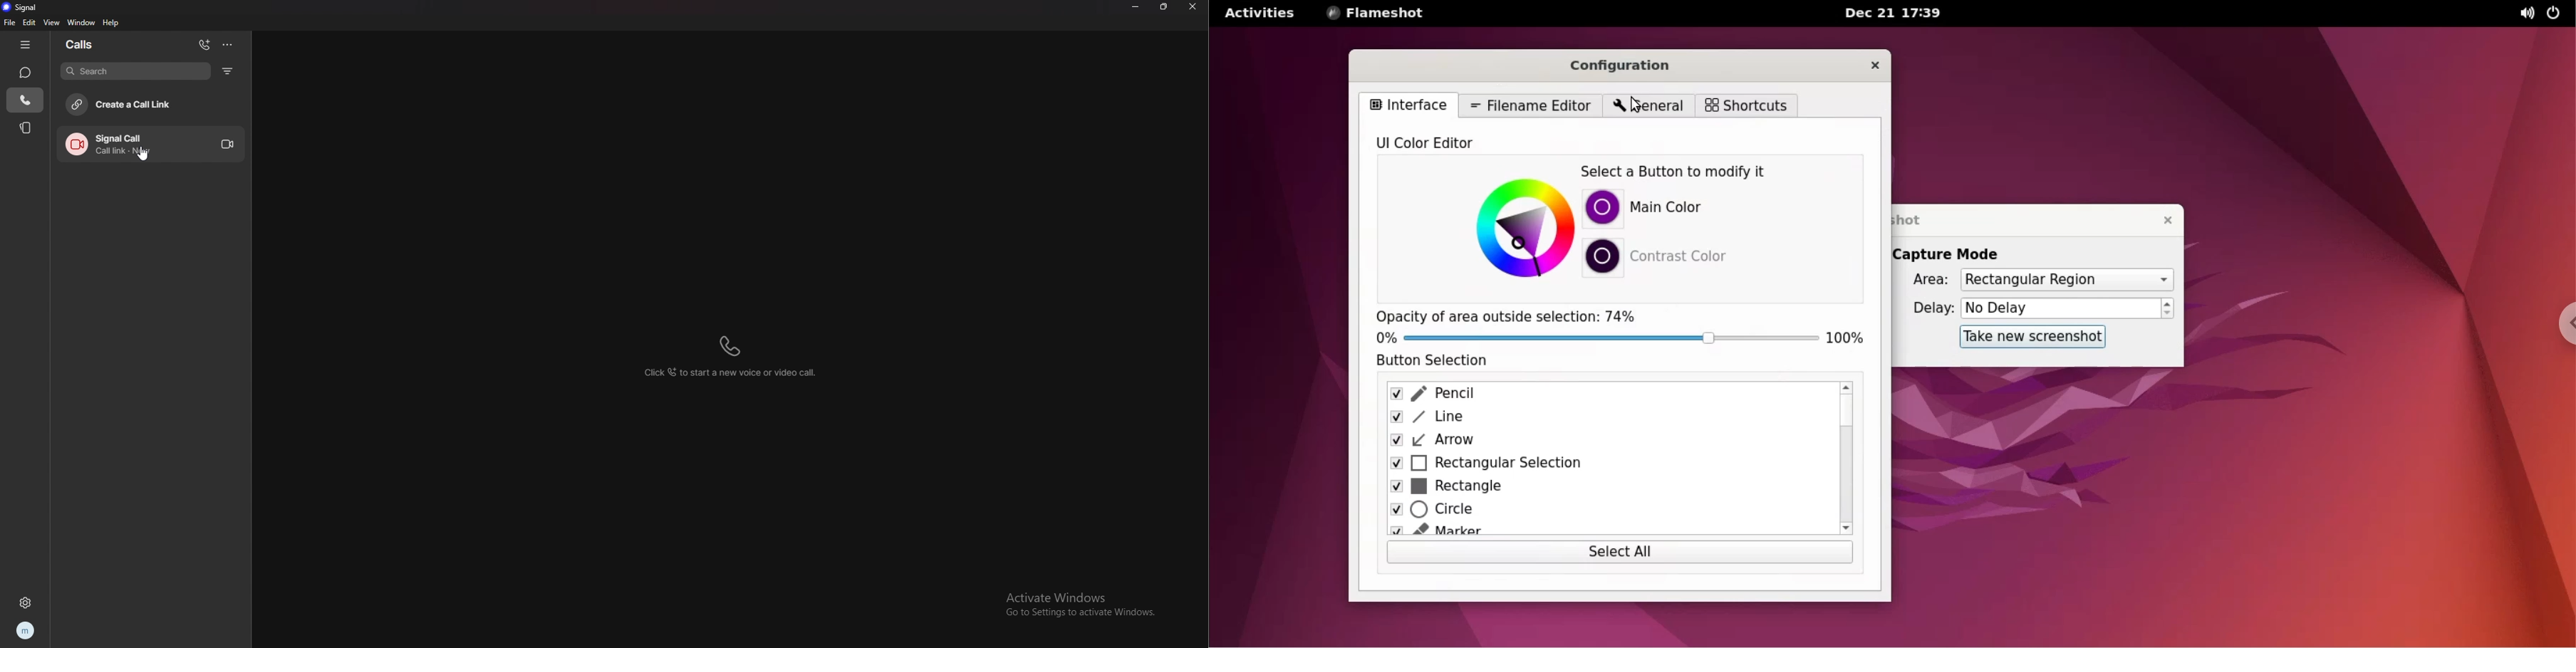 This screenshot has height=672, width=2576. What do you see at coordinates (1166, 6) in the screenshot?
I see `resize` at bounding box center [1166, 6].